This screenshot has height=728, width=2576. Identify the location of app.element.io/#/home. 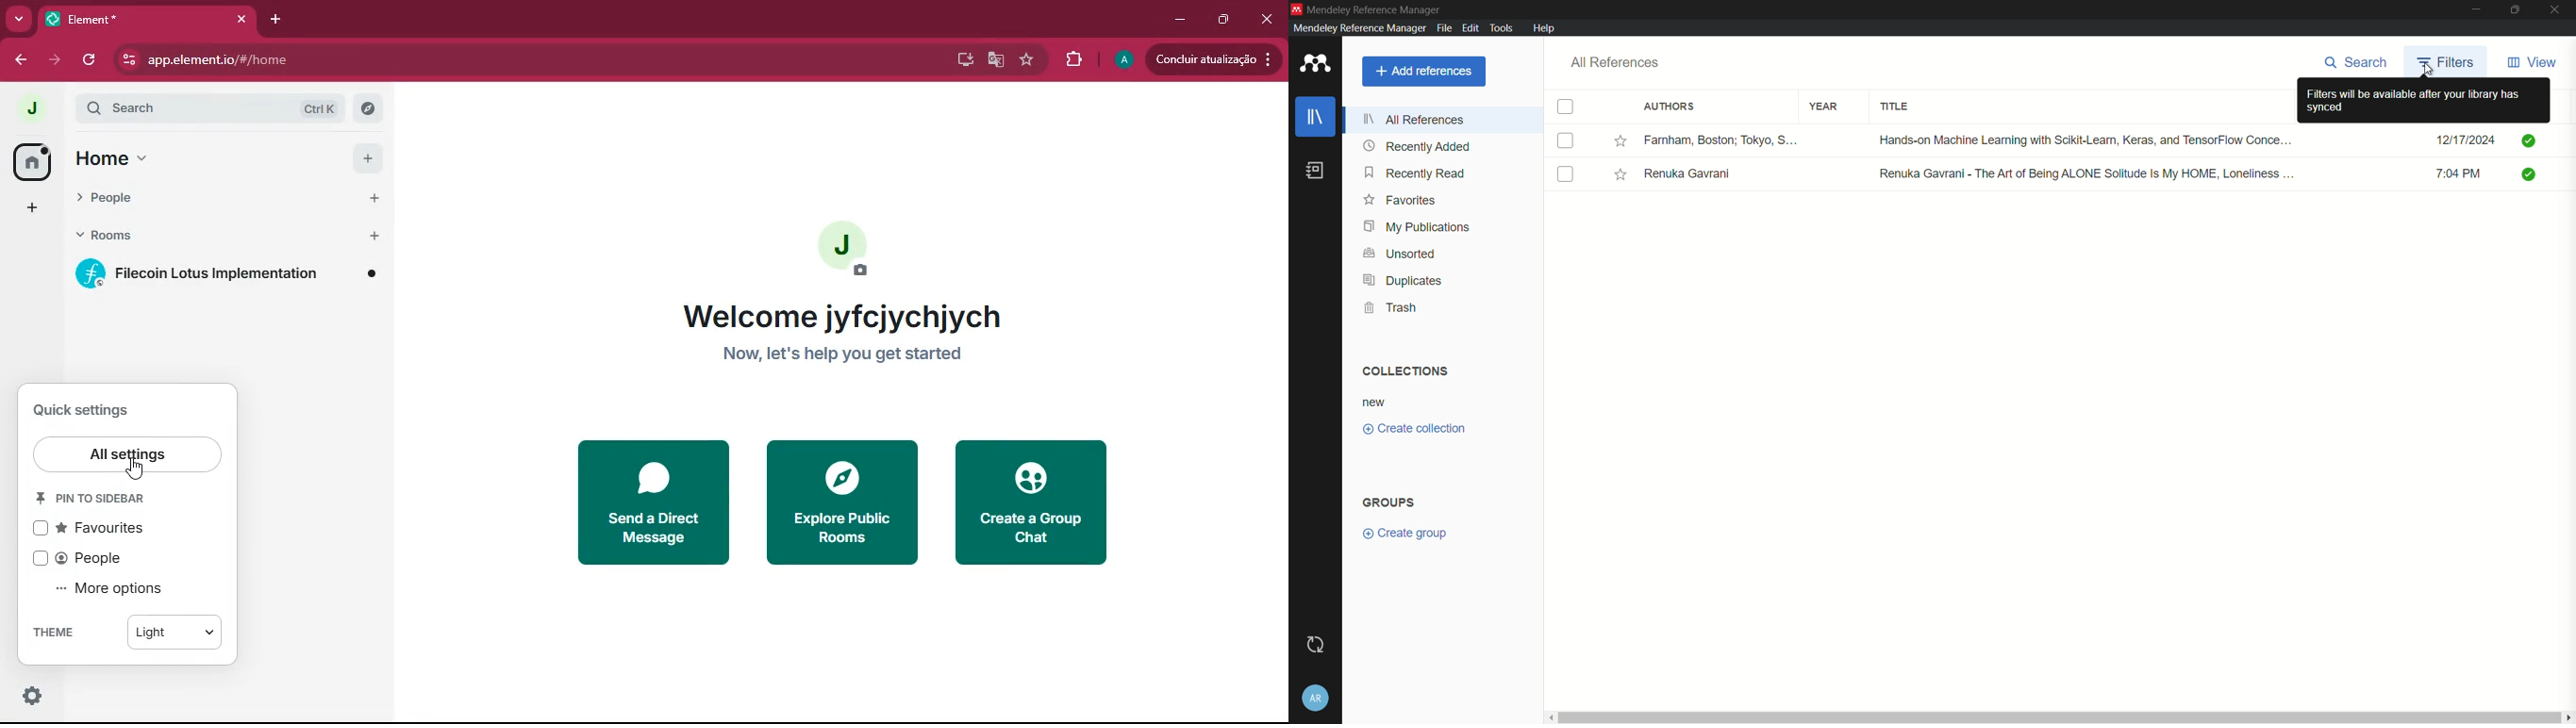
(338, 61).